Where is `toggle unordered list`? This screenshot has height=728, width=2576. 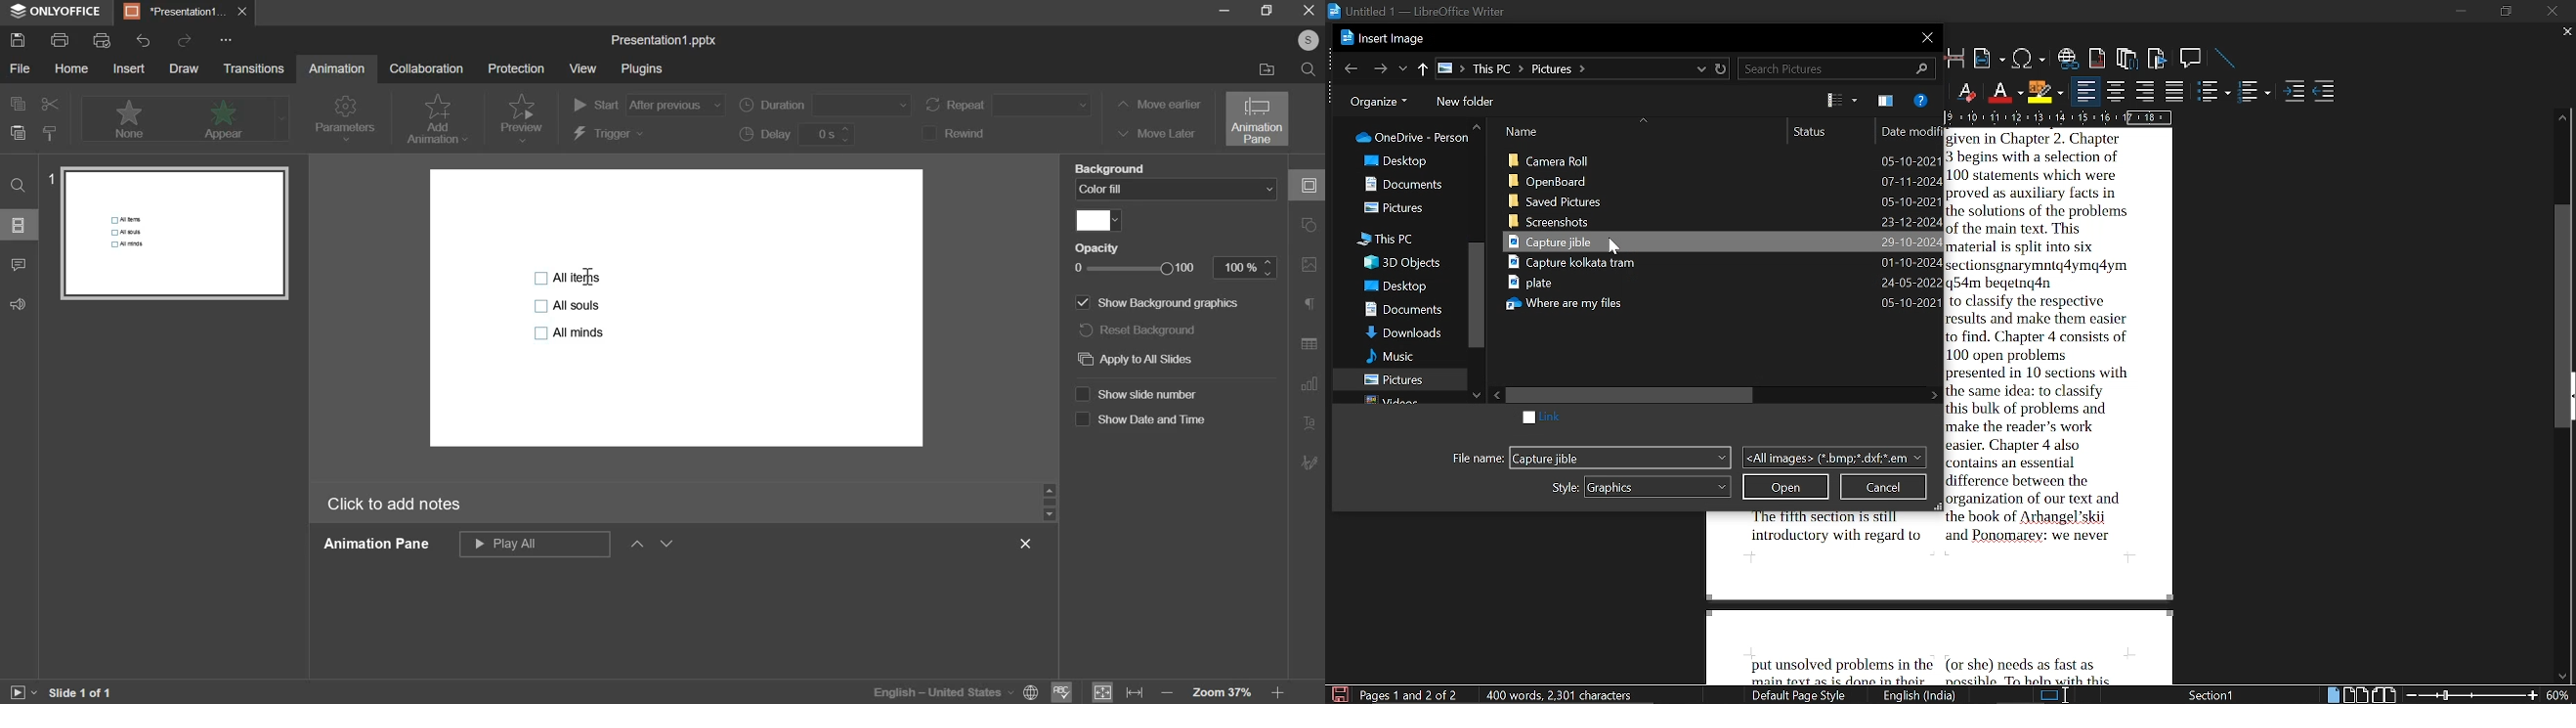
toggle unordered list is located at coordinates (2215, 92).